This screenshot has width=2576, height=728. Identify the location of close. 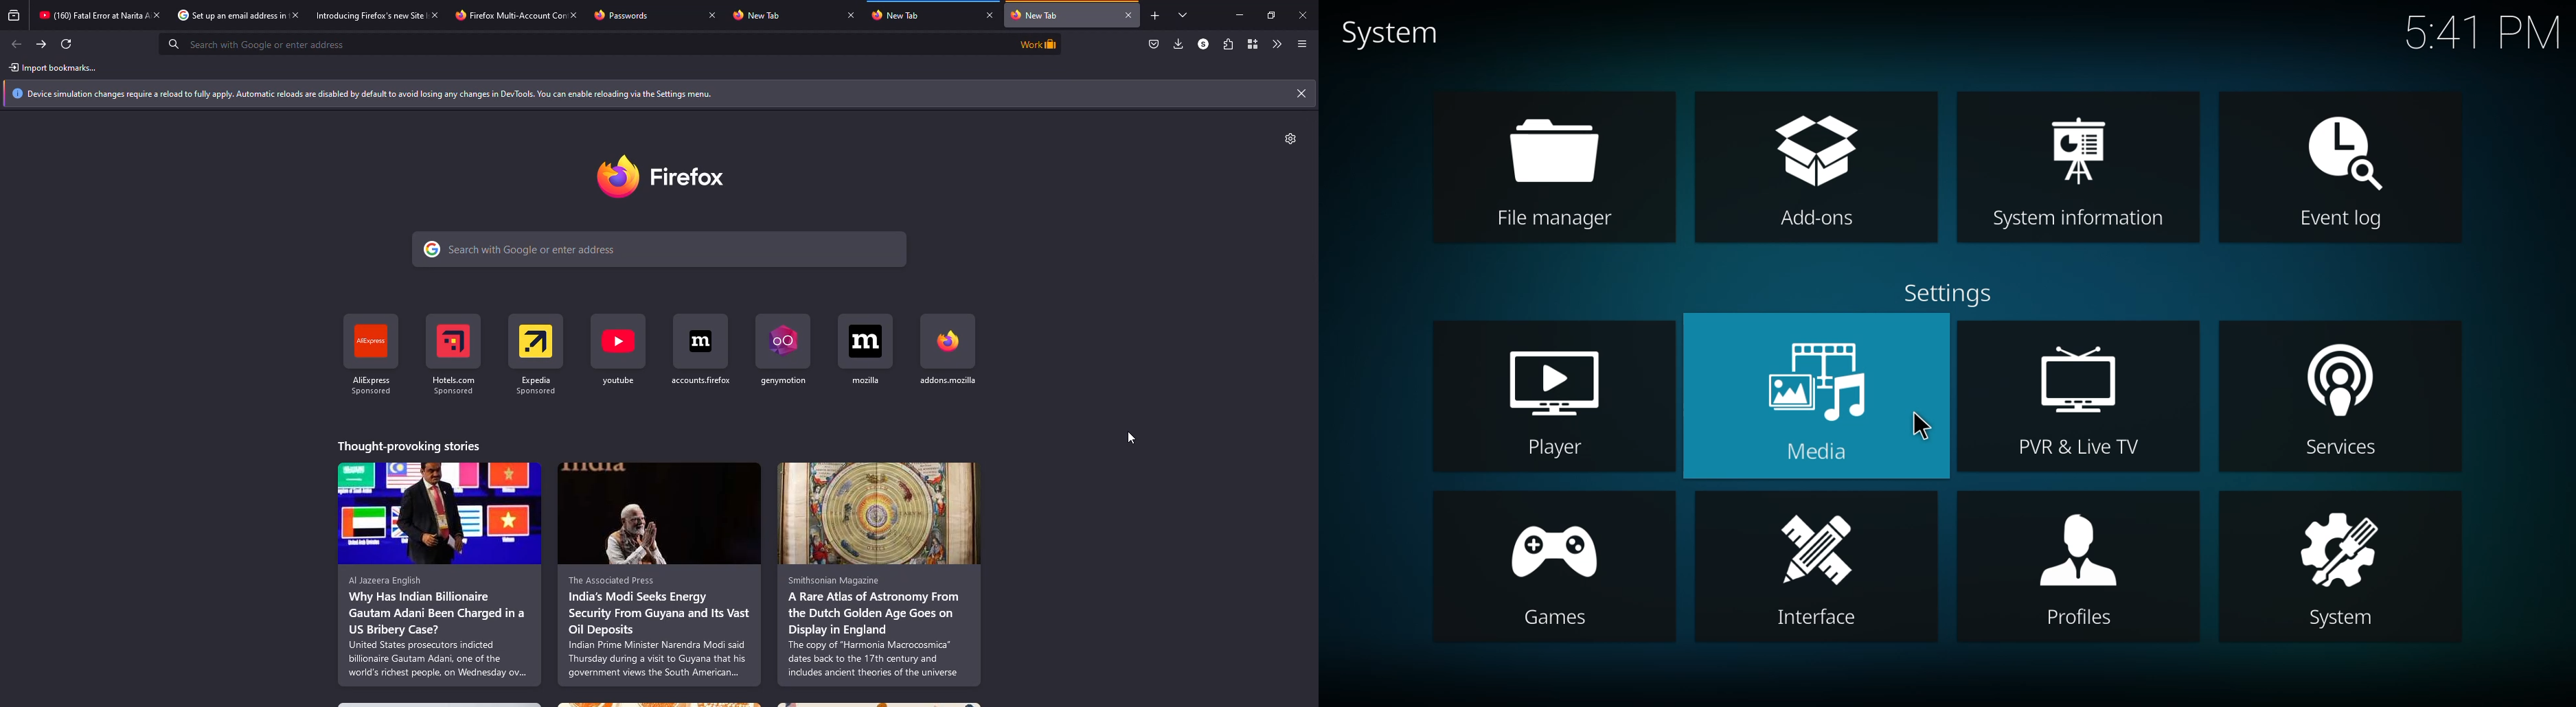
(850, 14).